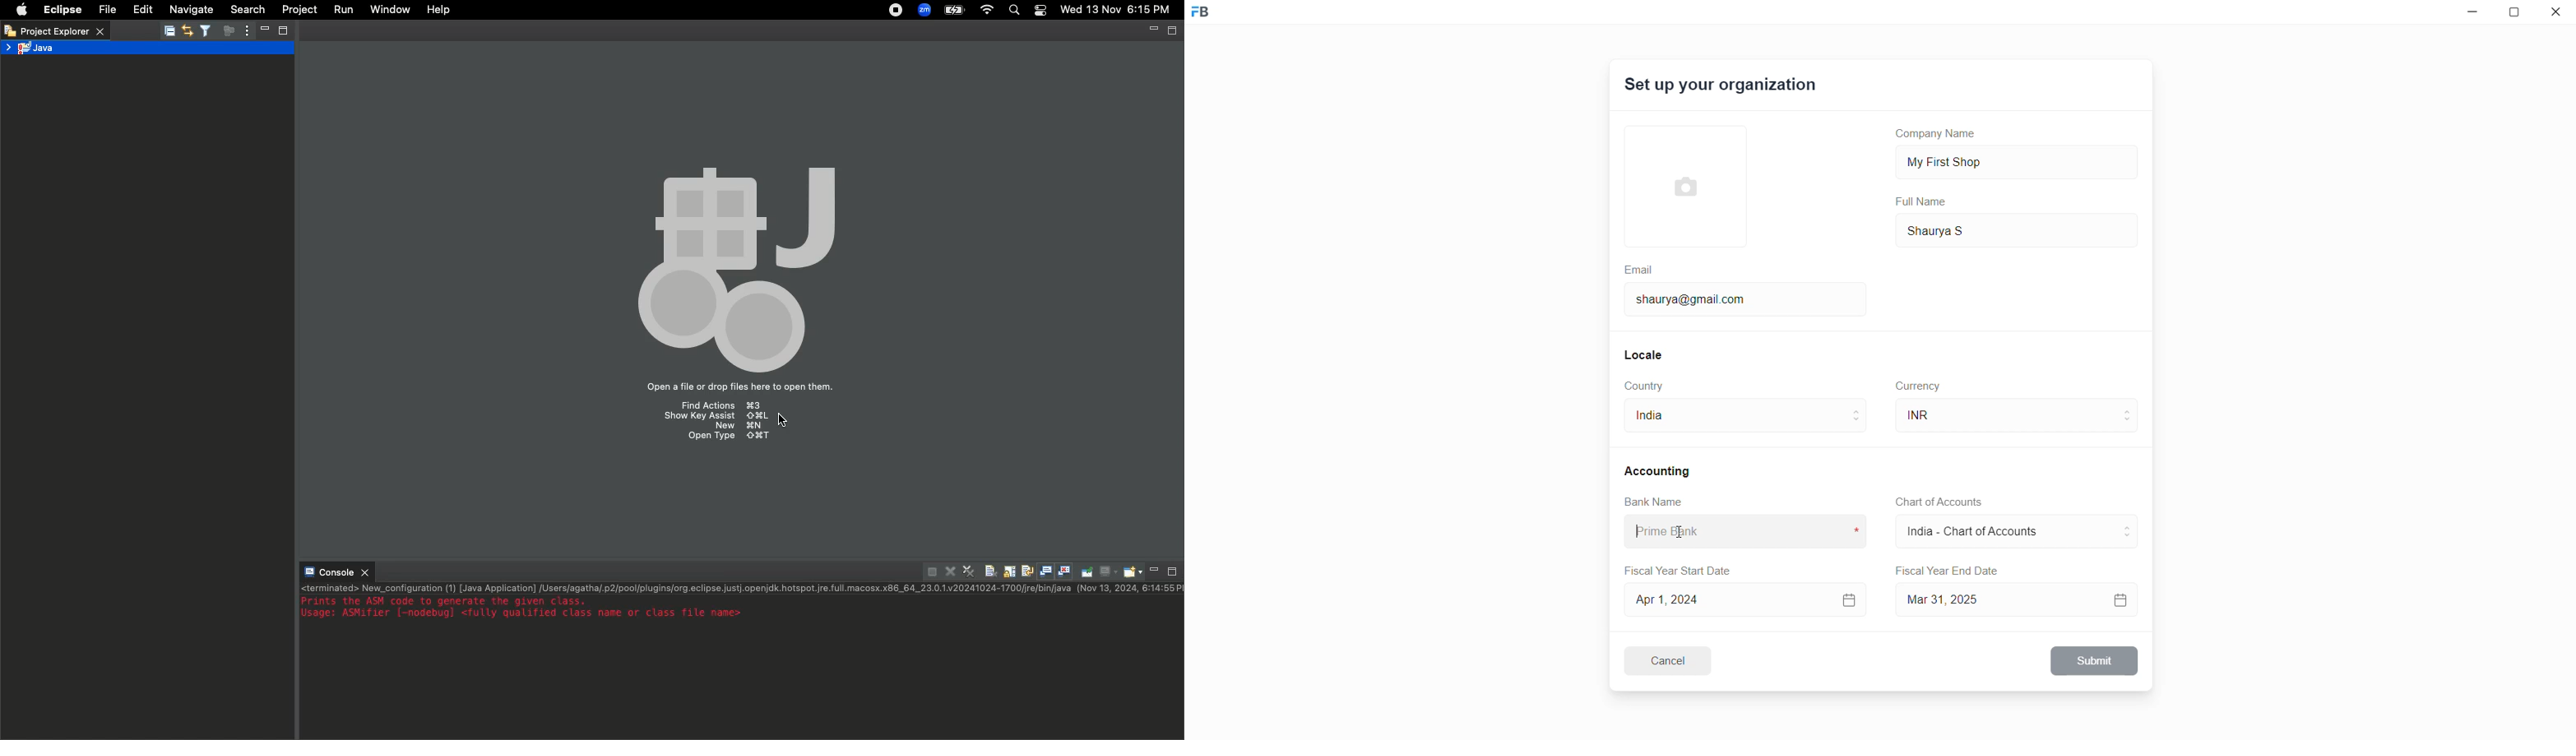 The width and height of the screenshot is (2576, 756). What do you see at coordinates (1641, 268) in the screenshot?
I see `Email` at bounding box center [1641, 268].